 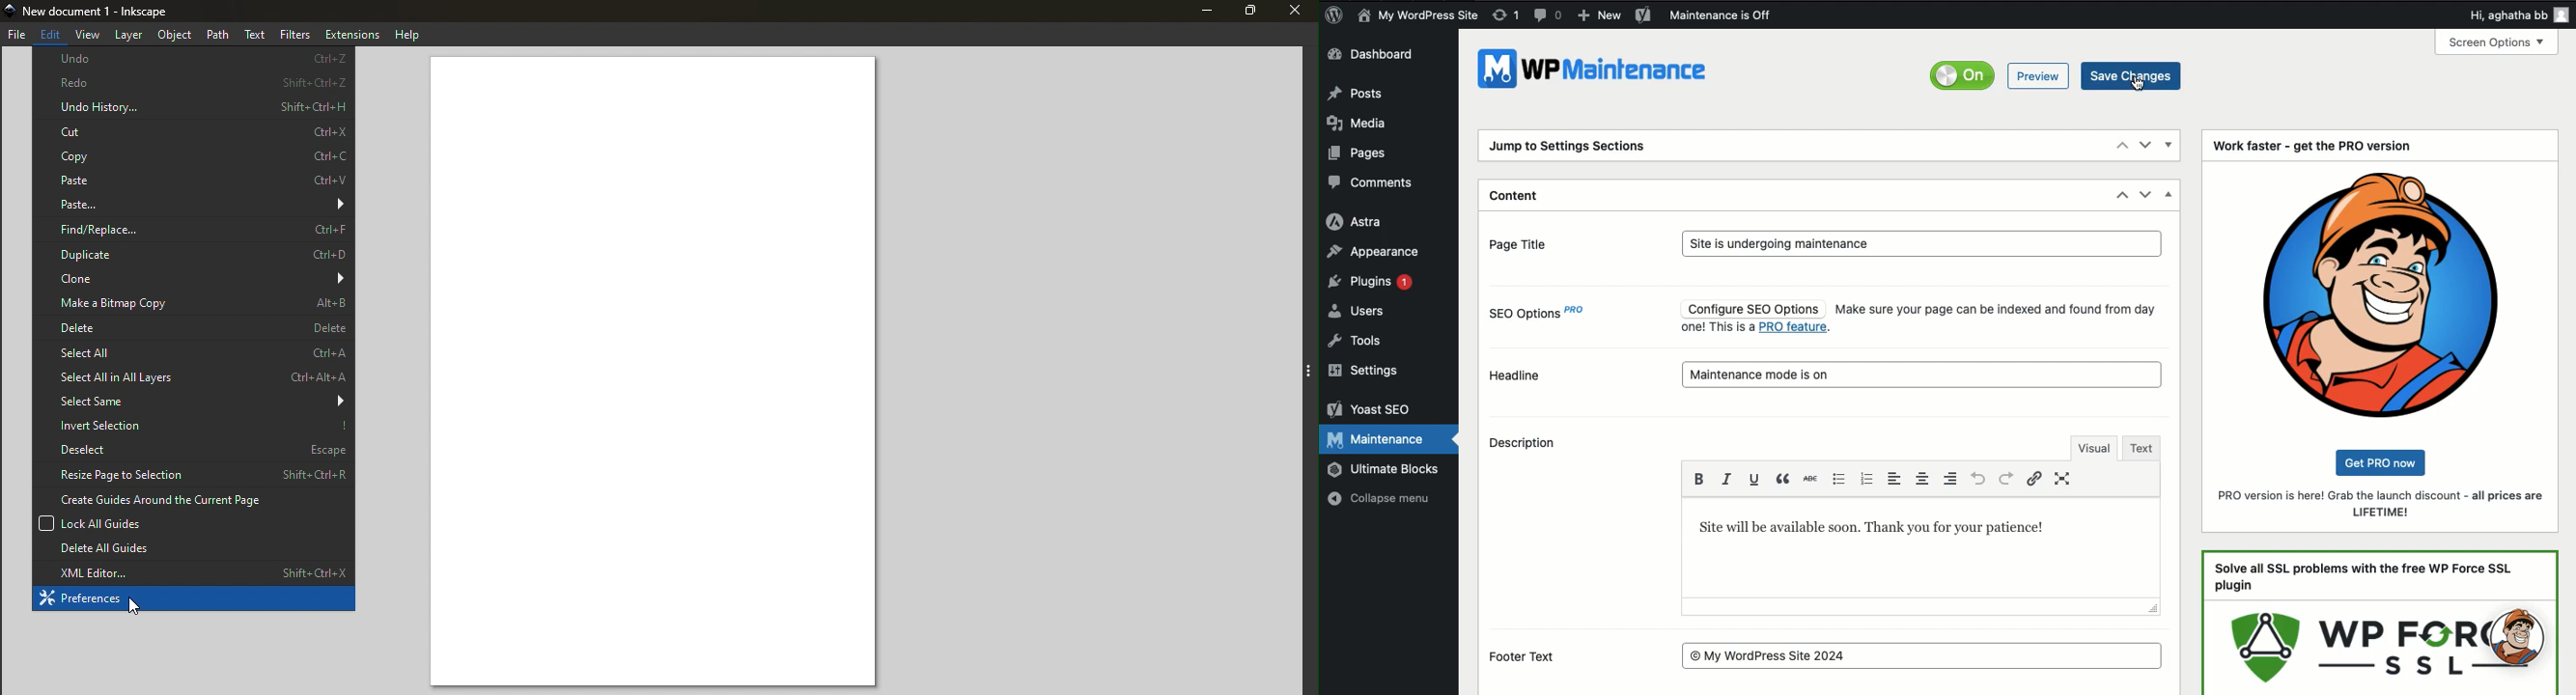 What do you see at coordinates (1370, 409) in the screenshot?
I see `Yoast` at bounding box center [1370, 409].